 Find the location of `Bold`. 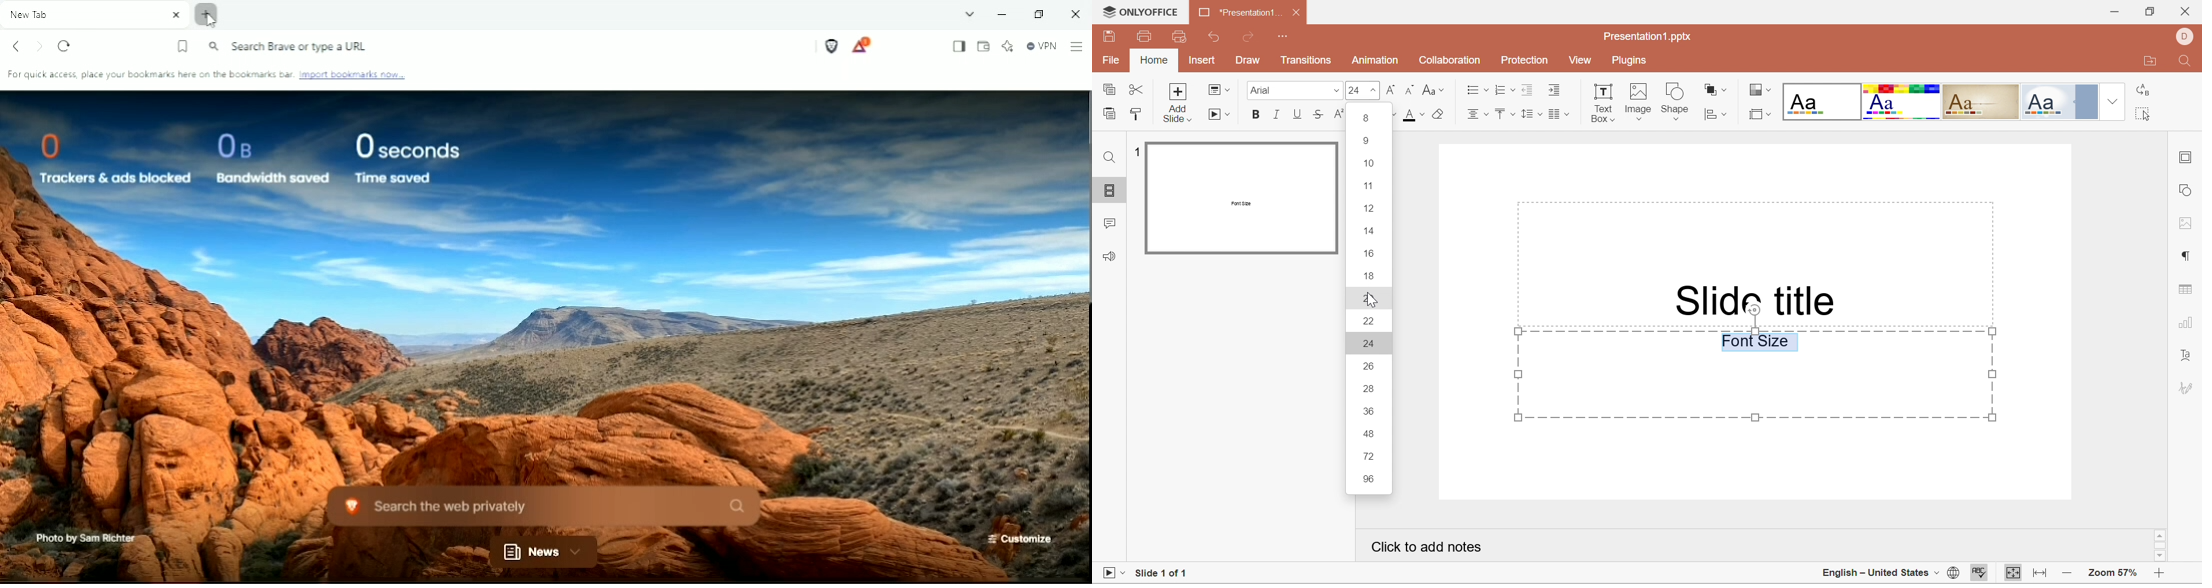

Bold is located at coordinates (1256, 114).